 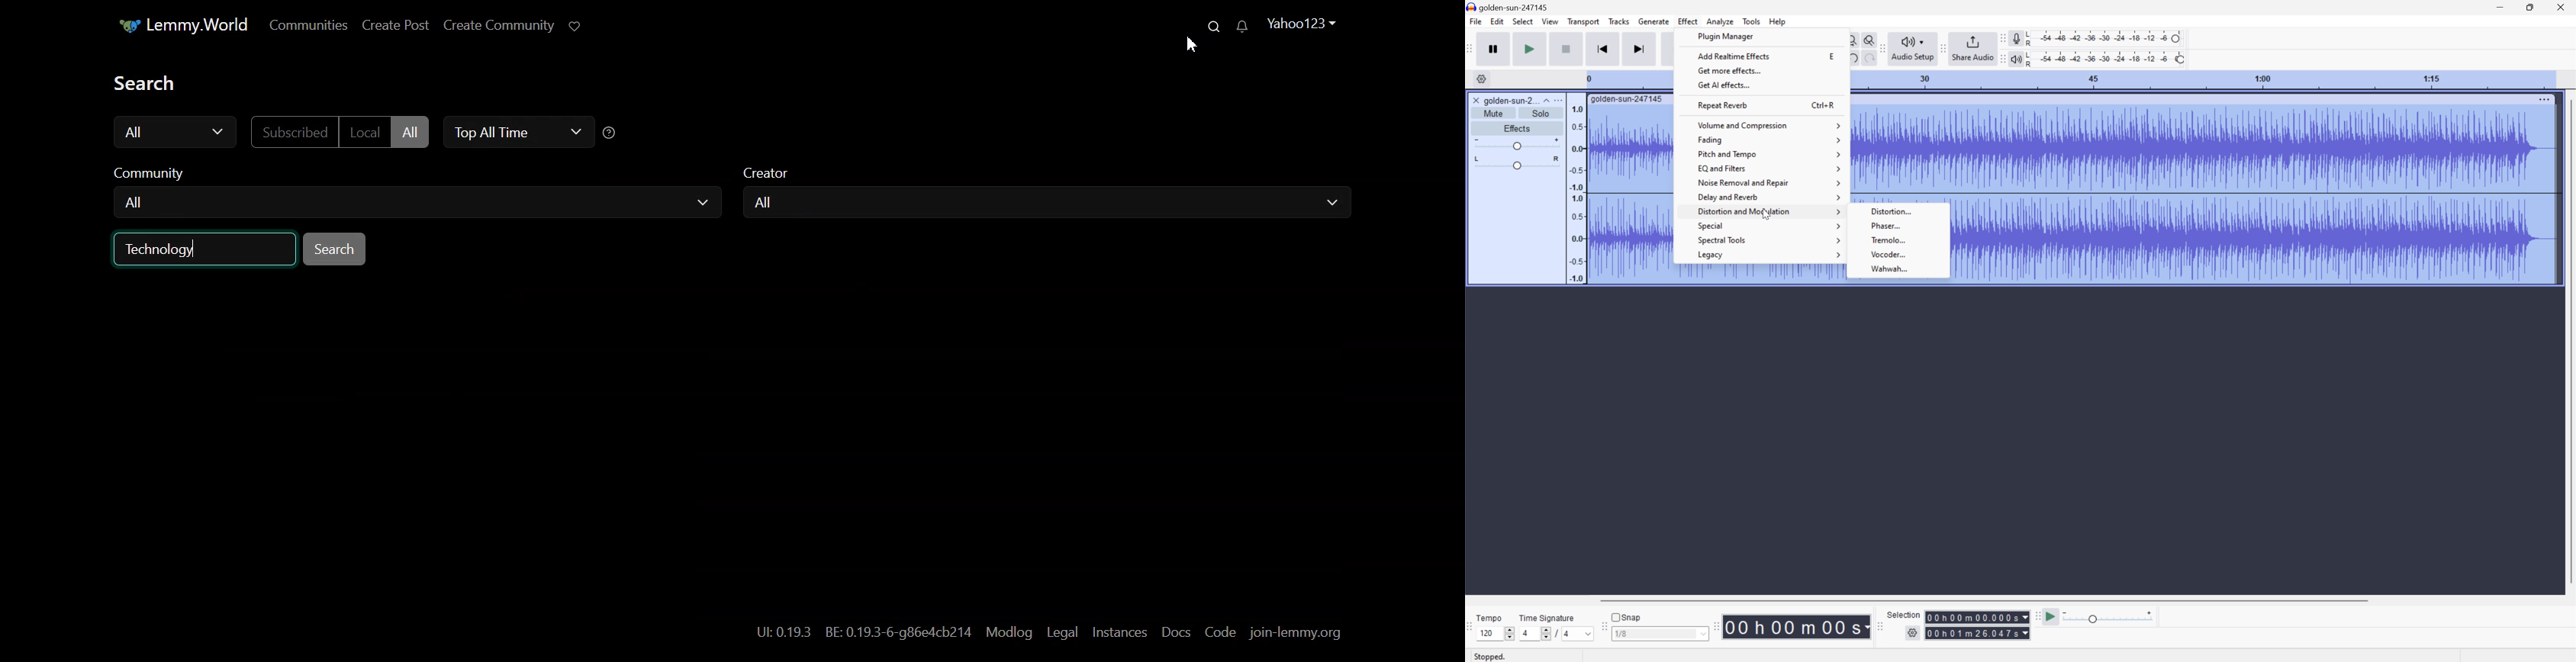 I want to click on Play, so click(x=1531, y=48).